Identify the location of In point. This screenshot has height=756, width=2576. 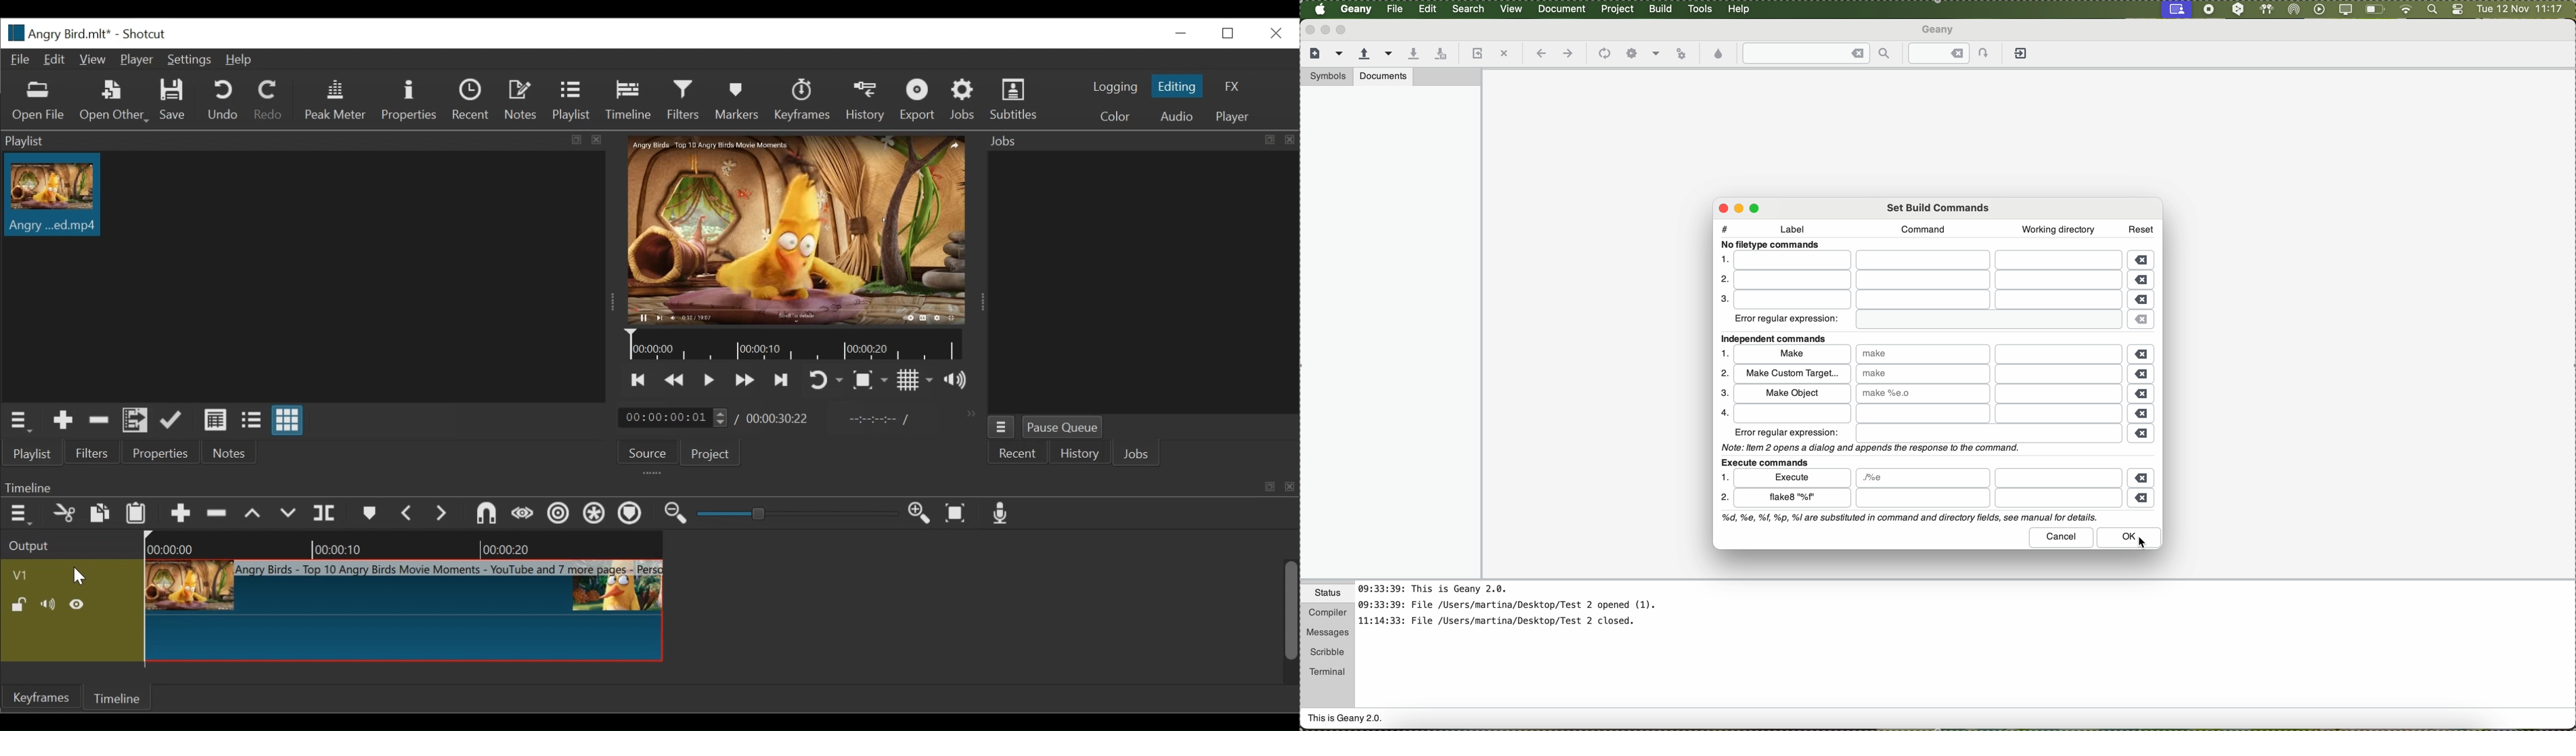
(878, 420).